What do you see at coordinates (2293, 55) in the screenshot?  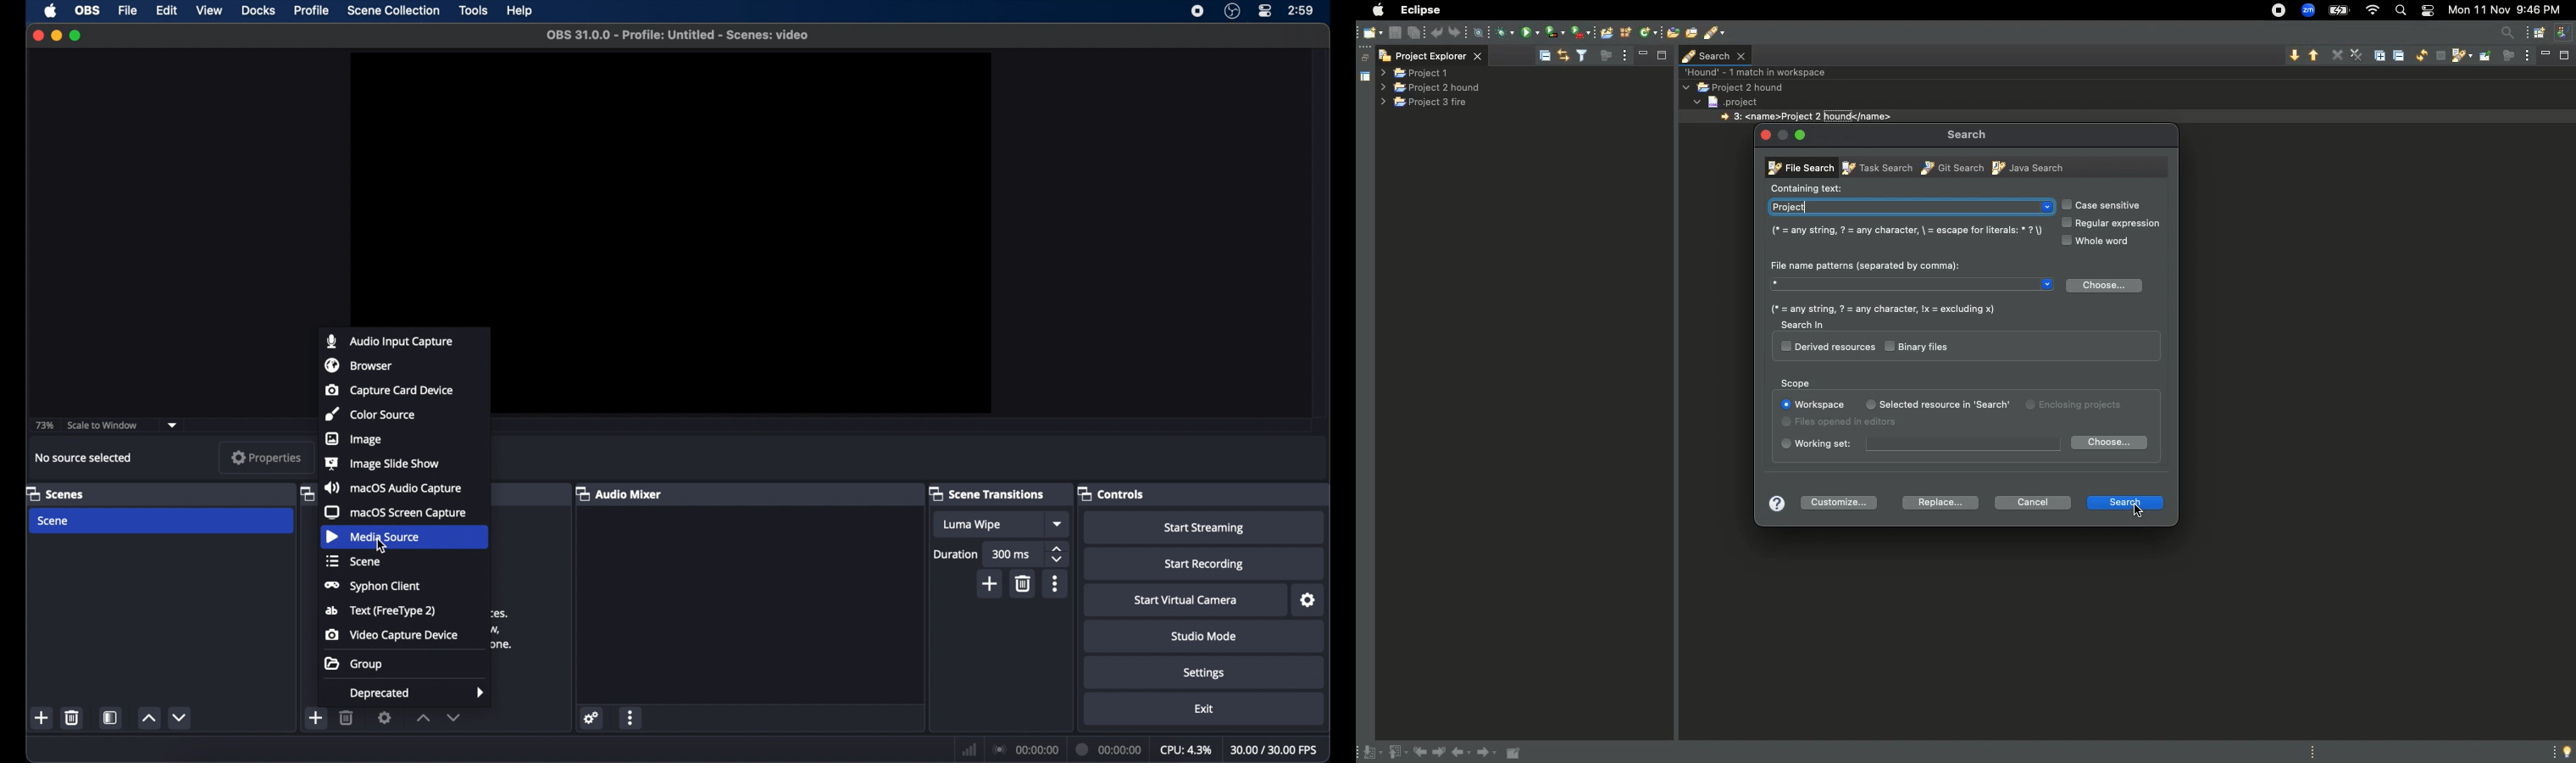 I see `Show next match` at bounding box center [2293, 55].